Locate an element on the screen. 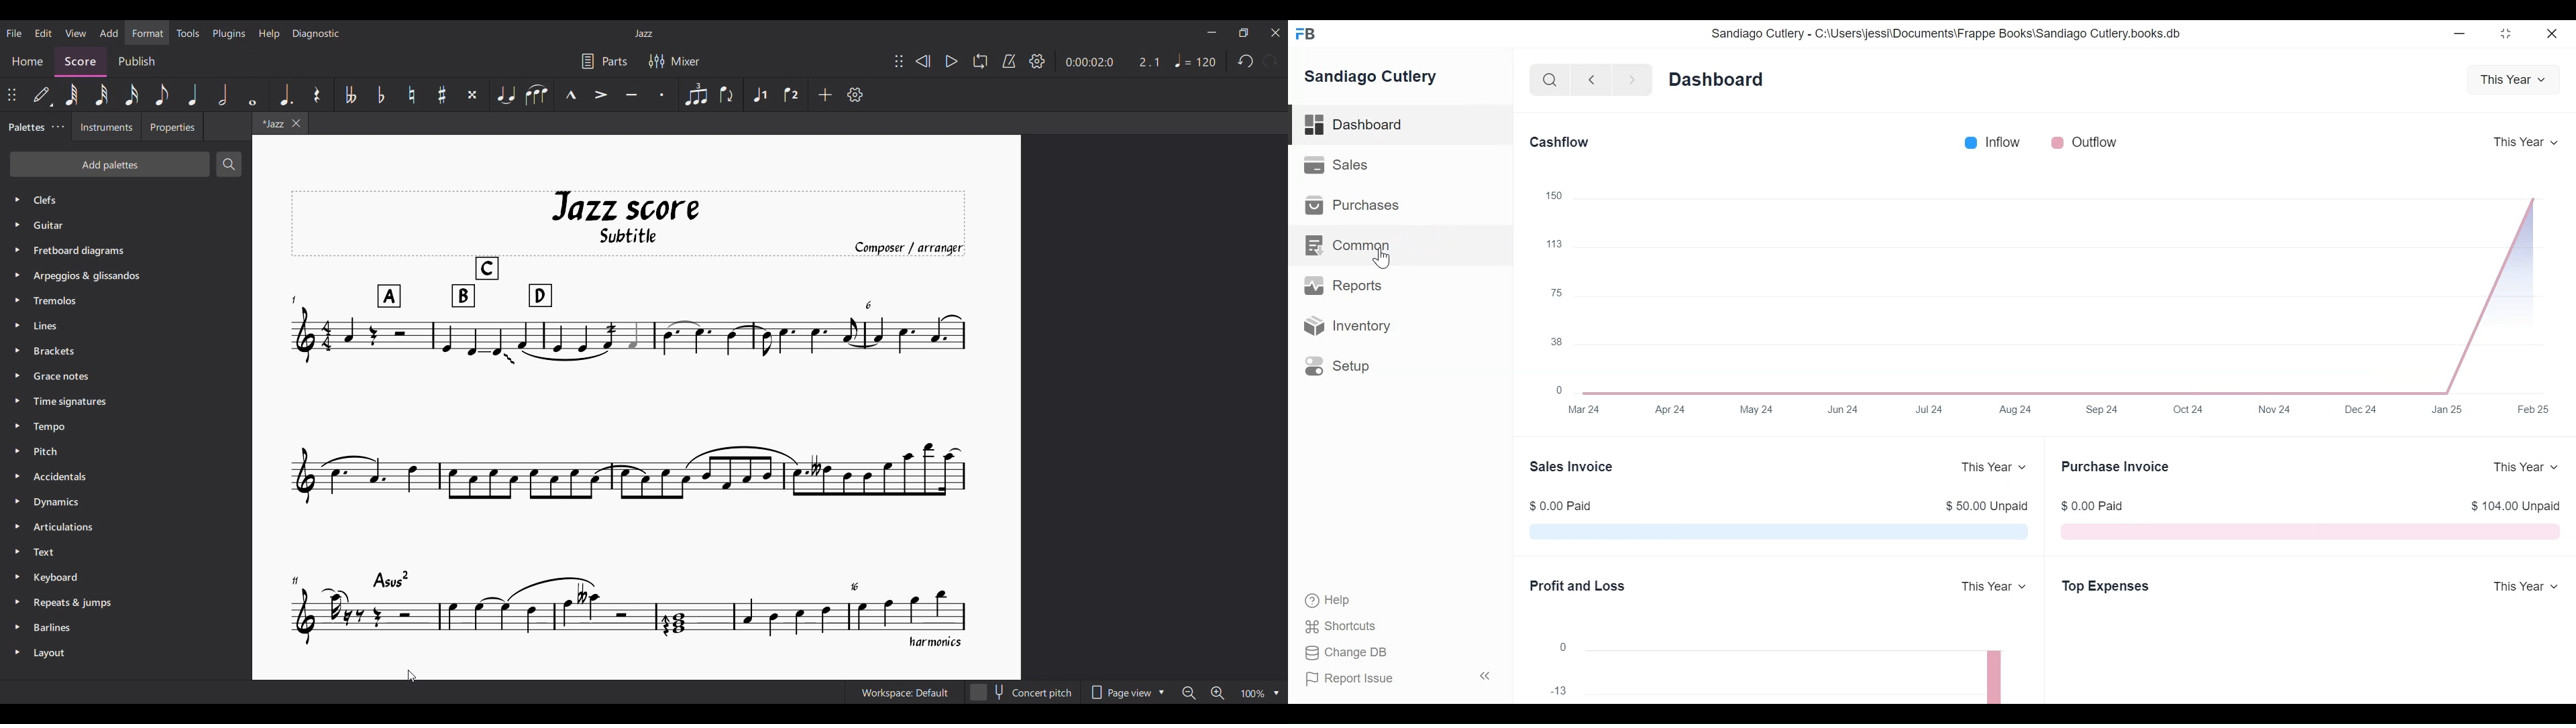  Dashboard is located at coordinates (1402, 126).